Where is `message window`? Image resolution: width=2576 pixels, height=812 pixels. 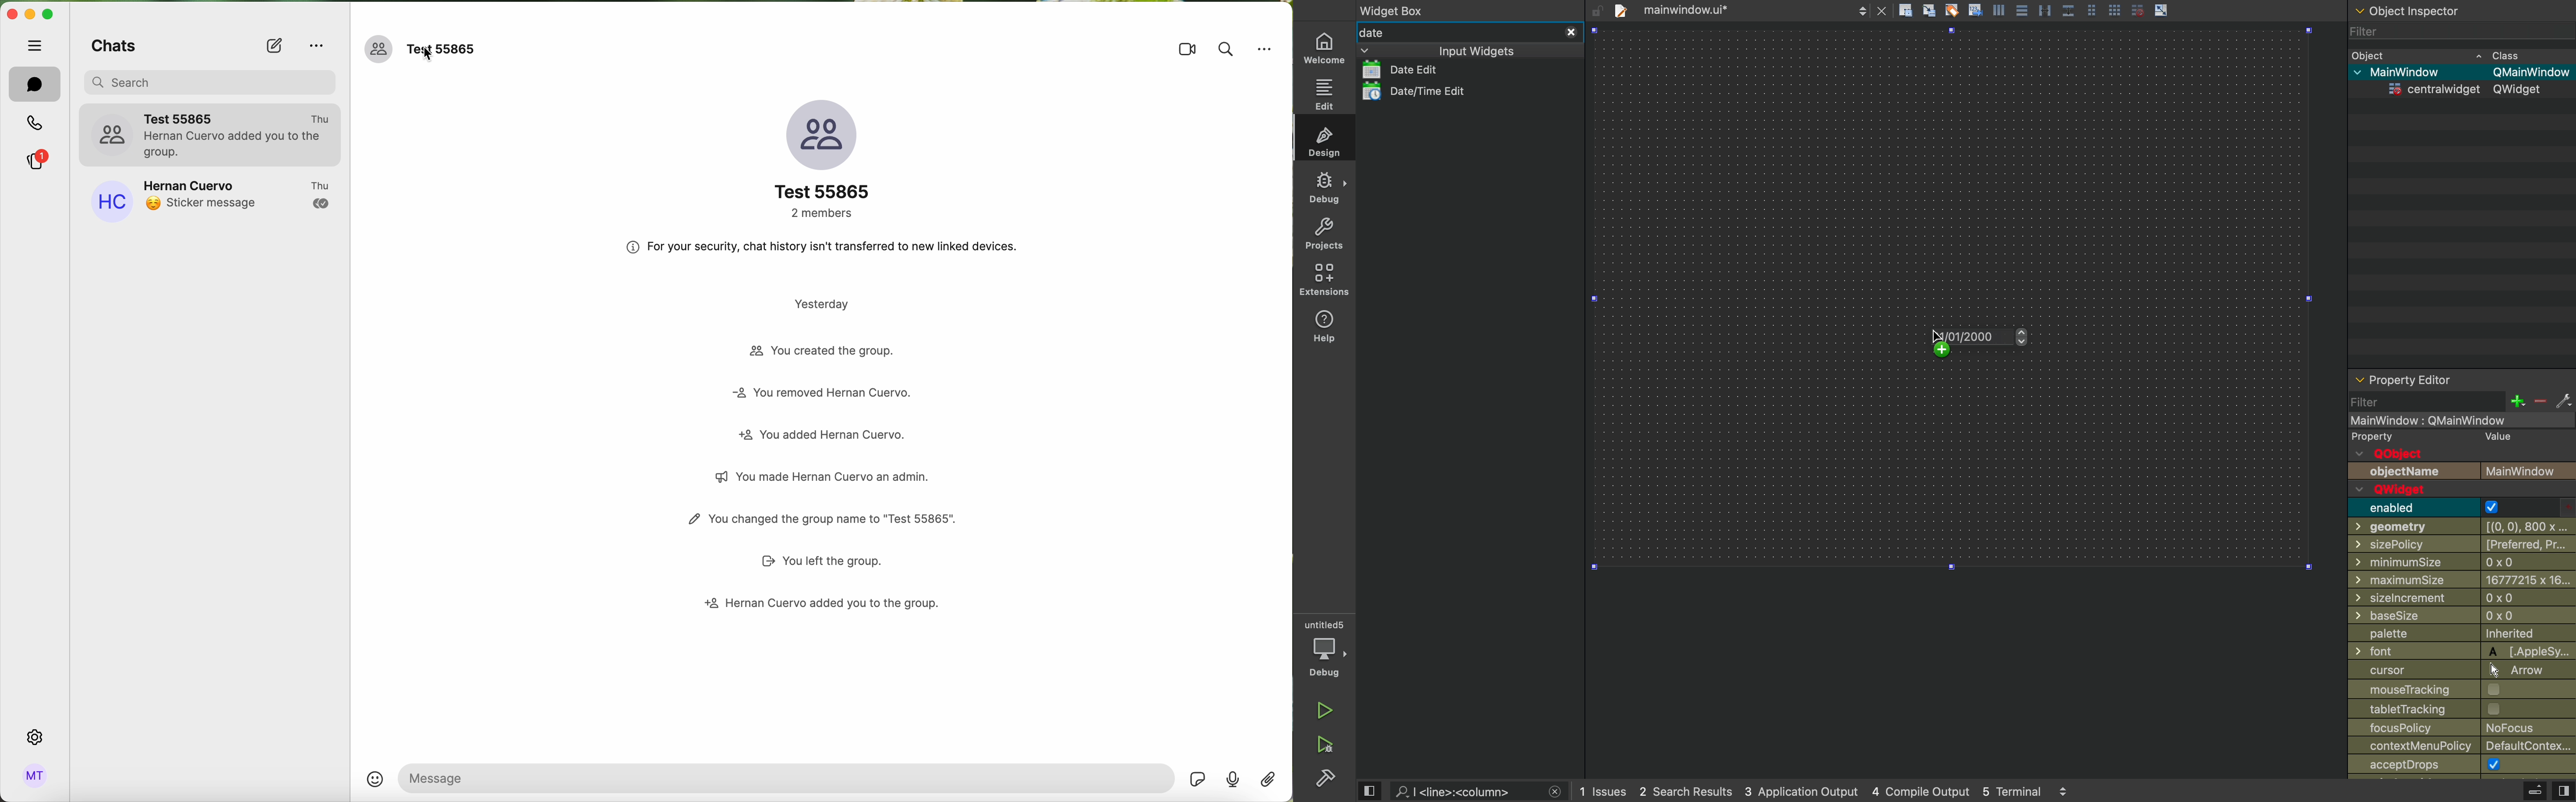 message window is located at coordinates (786, 778).